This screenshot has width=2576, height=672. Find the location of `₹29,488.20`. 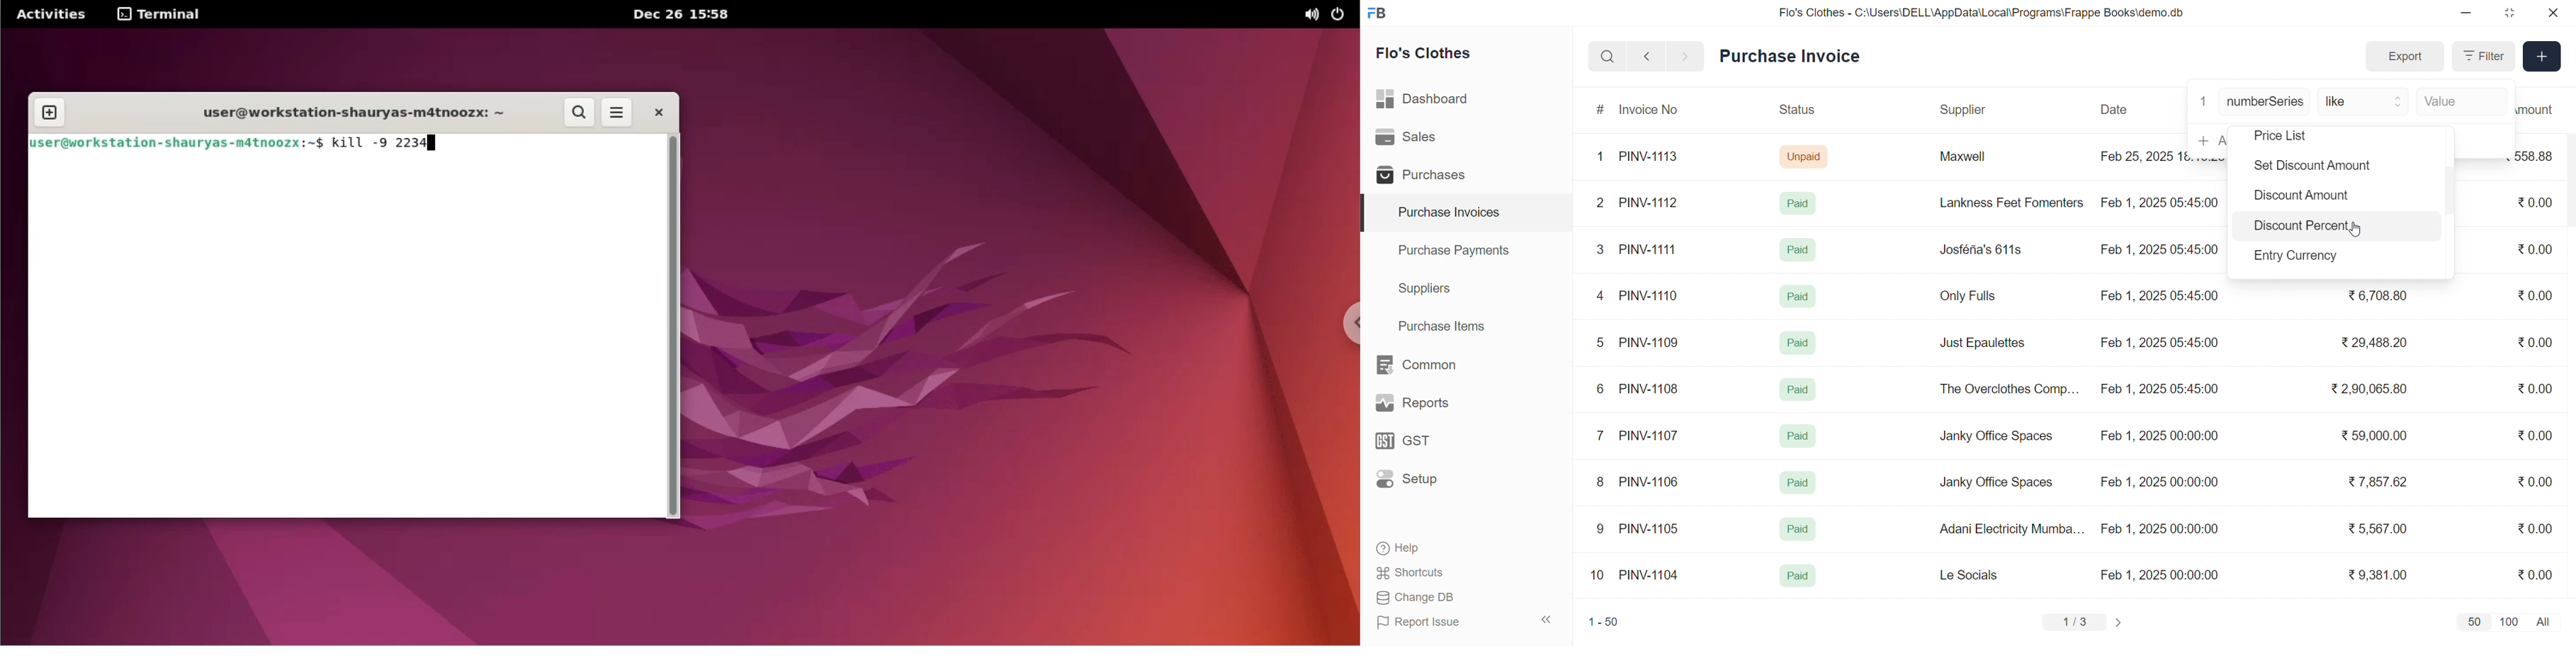

₹29,488.20 is located at coordinates (2371, 343).